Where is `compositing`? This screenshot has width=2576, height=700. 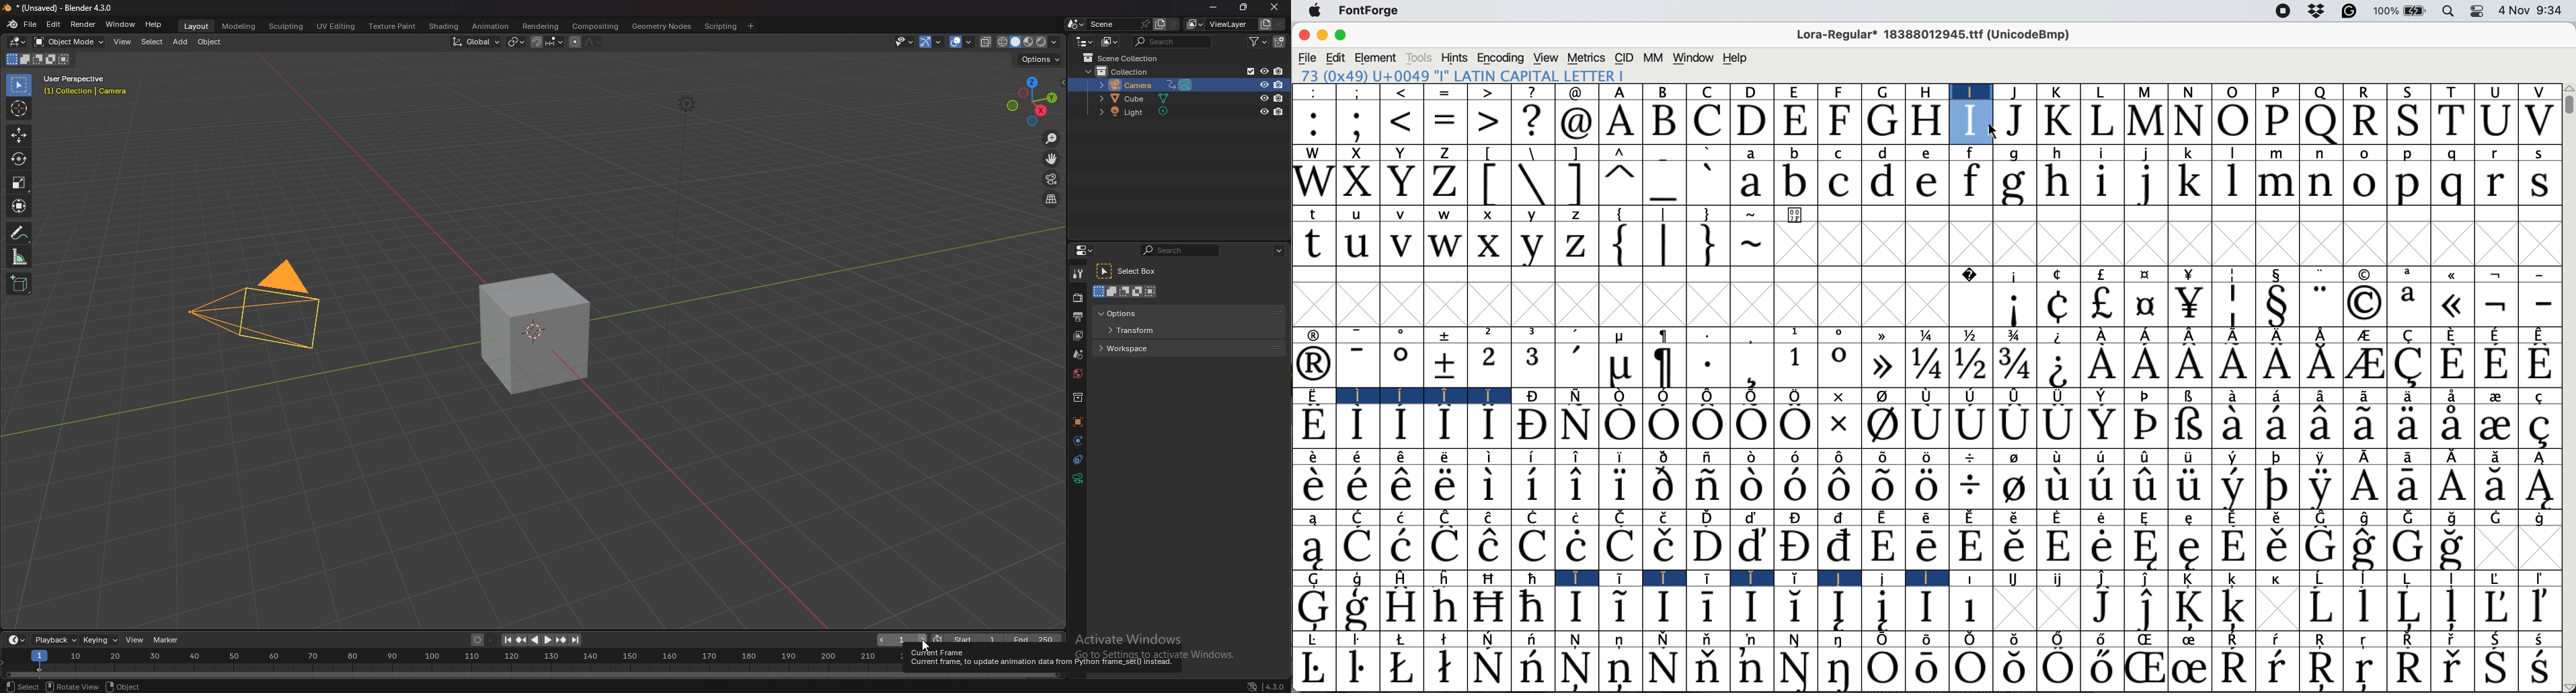 compositing is located at coordinates (596, 26).